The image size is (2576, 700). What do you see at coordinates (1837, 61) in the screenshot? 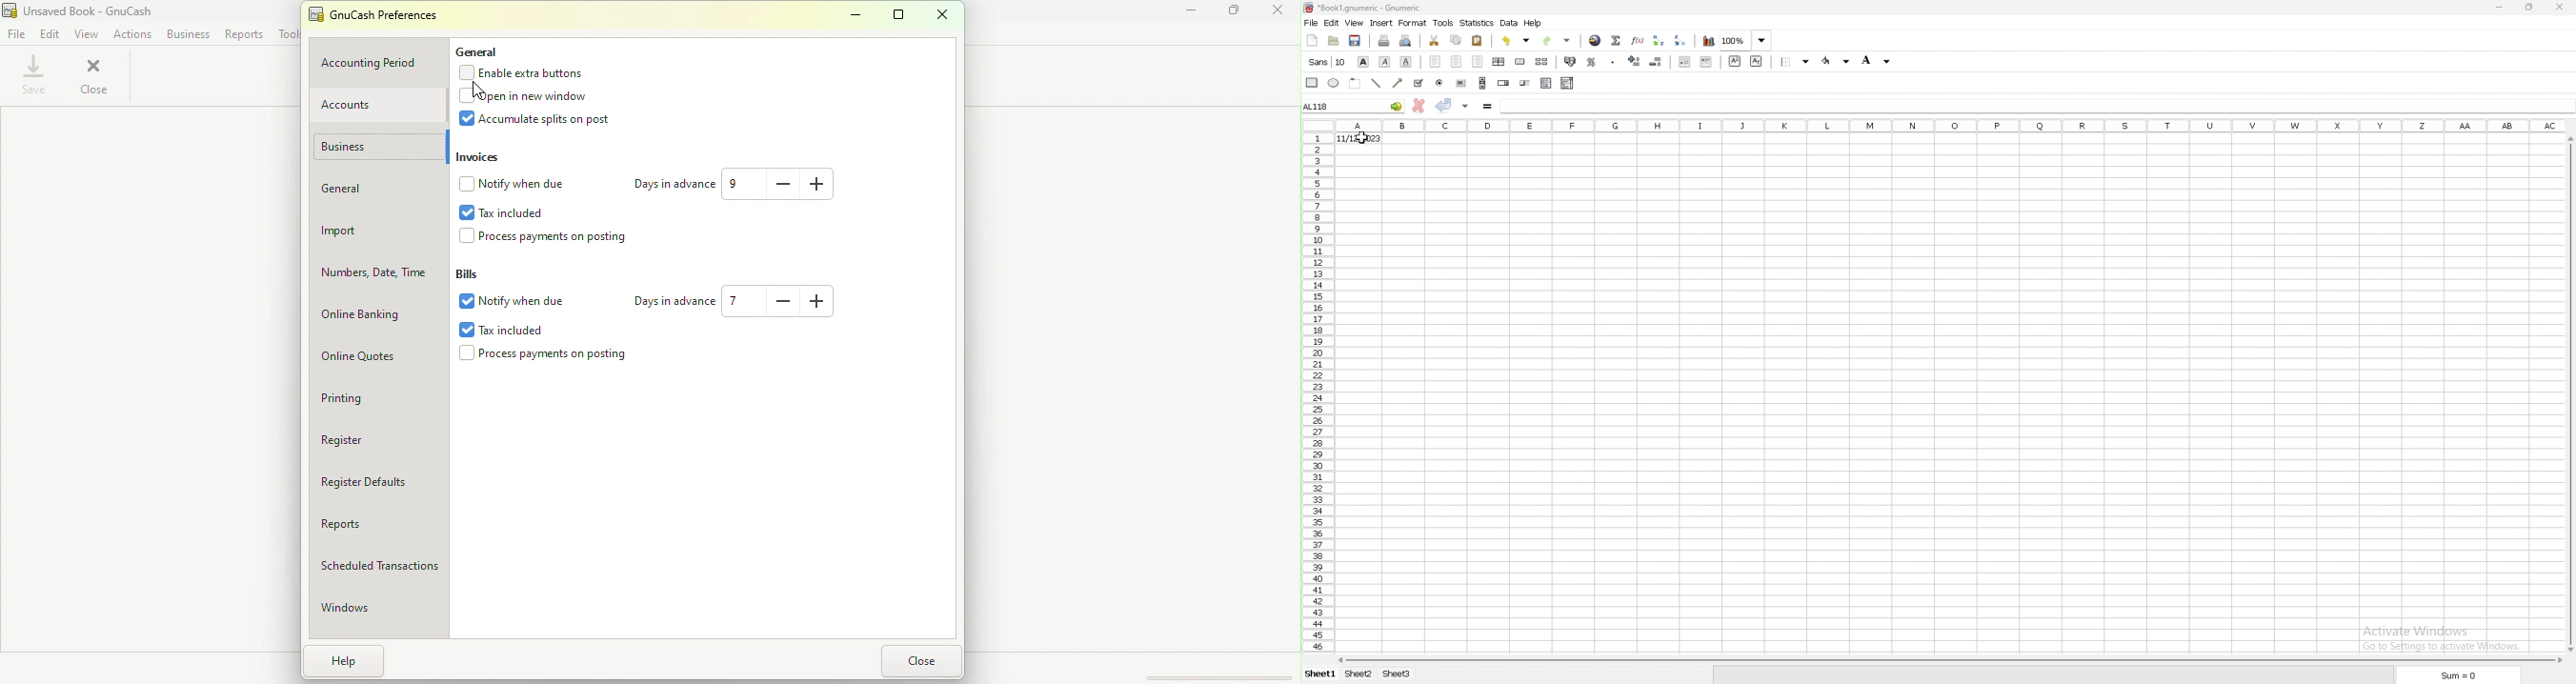
I see `foreground` at bounding box center [1837, 61].